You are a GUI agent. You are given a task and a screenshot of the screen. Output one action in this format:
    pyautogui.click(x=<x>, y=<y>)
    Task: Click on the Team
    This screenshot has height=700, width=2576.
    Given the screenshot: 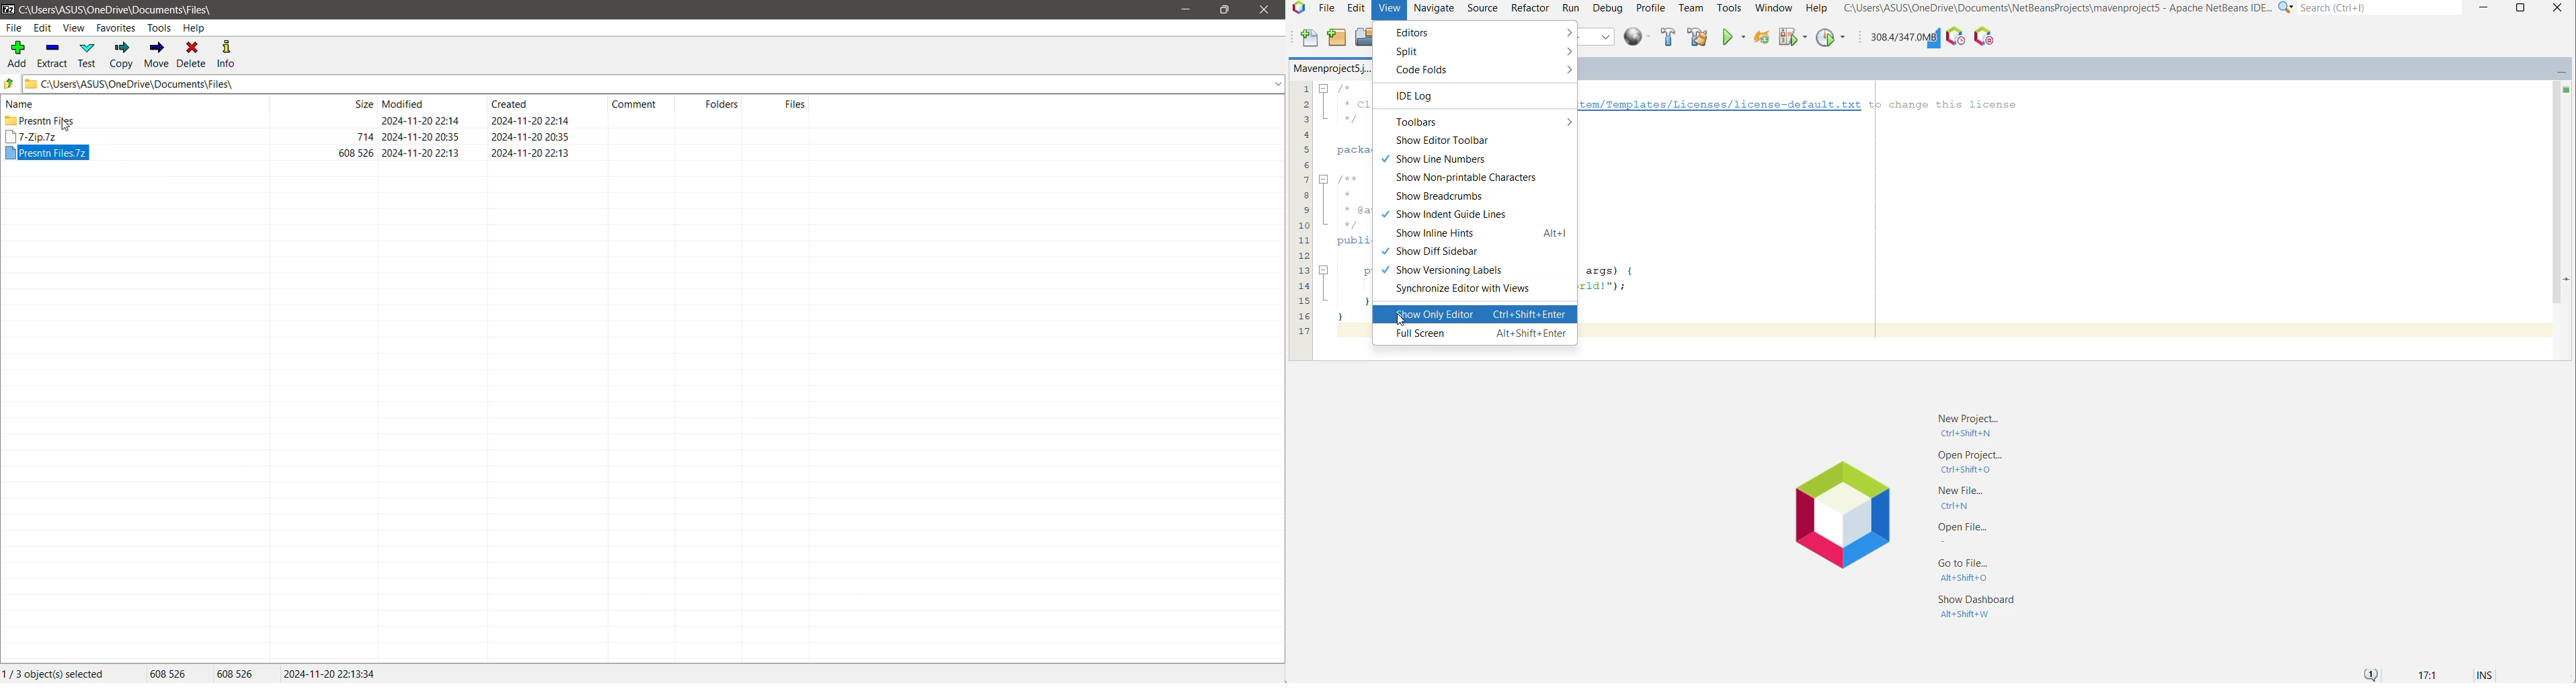 What is the action you would take?
    pyautogui.click(x=1691, y=8)
    